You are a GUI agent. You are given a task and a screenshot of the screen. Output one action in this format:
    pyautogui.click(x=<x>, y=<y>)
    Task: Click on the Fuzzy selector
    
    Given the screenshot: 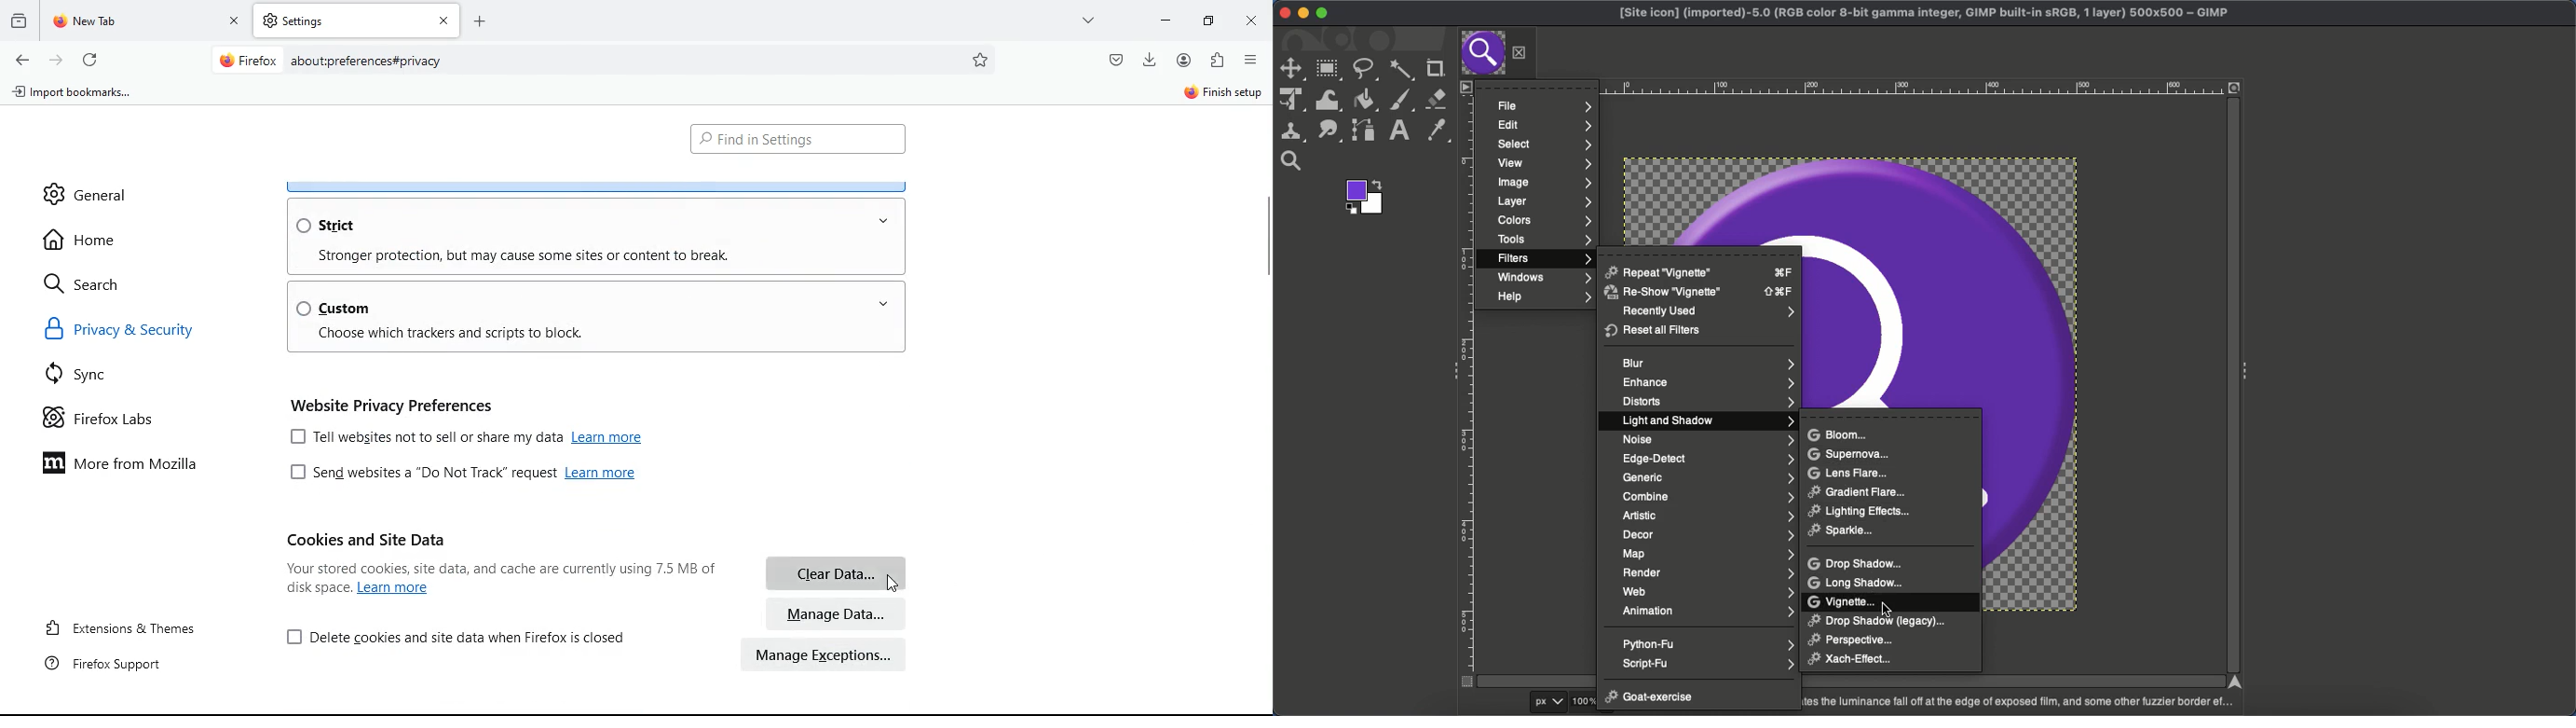 What is the action you would take?
    pyautogui.click(x=1401, y=72)
    